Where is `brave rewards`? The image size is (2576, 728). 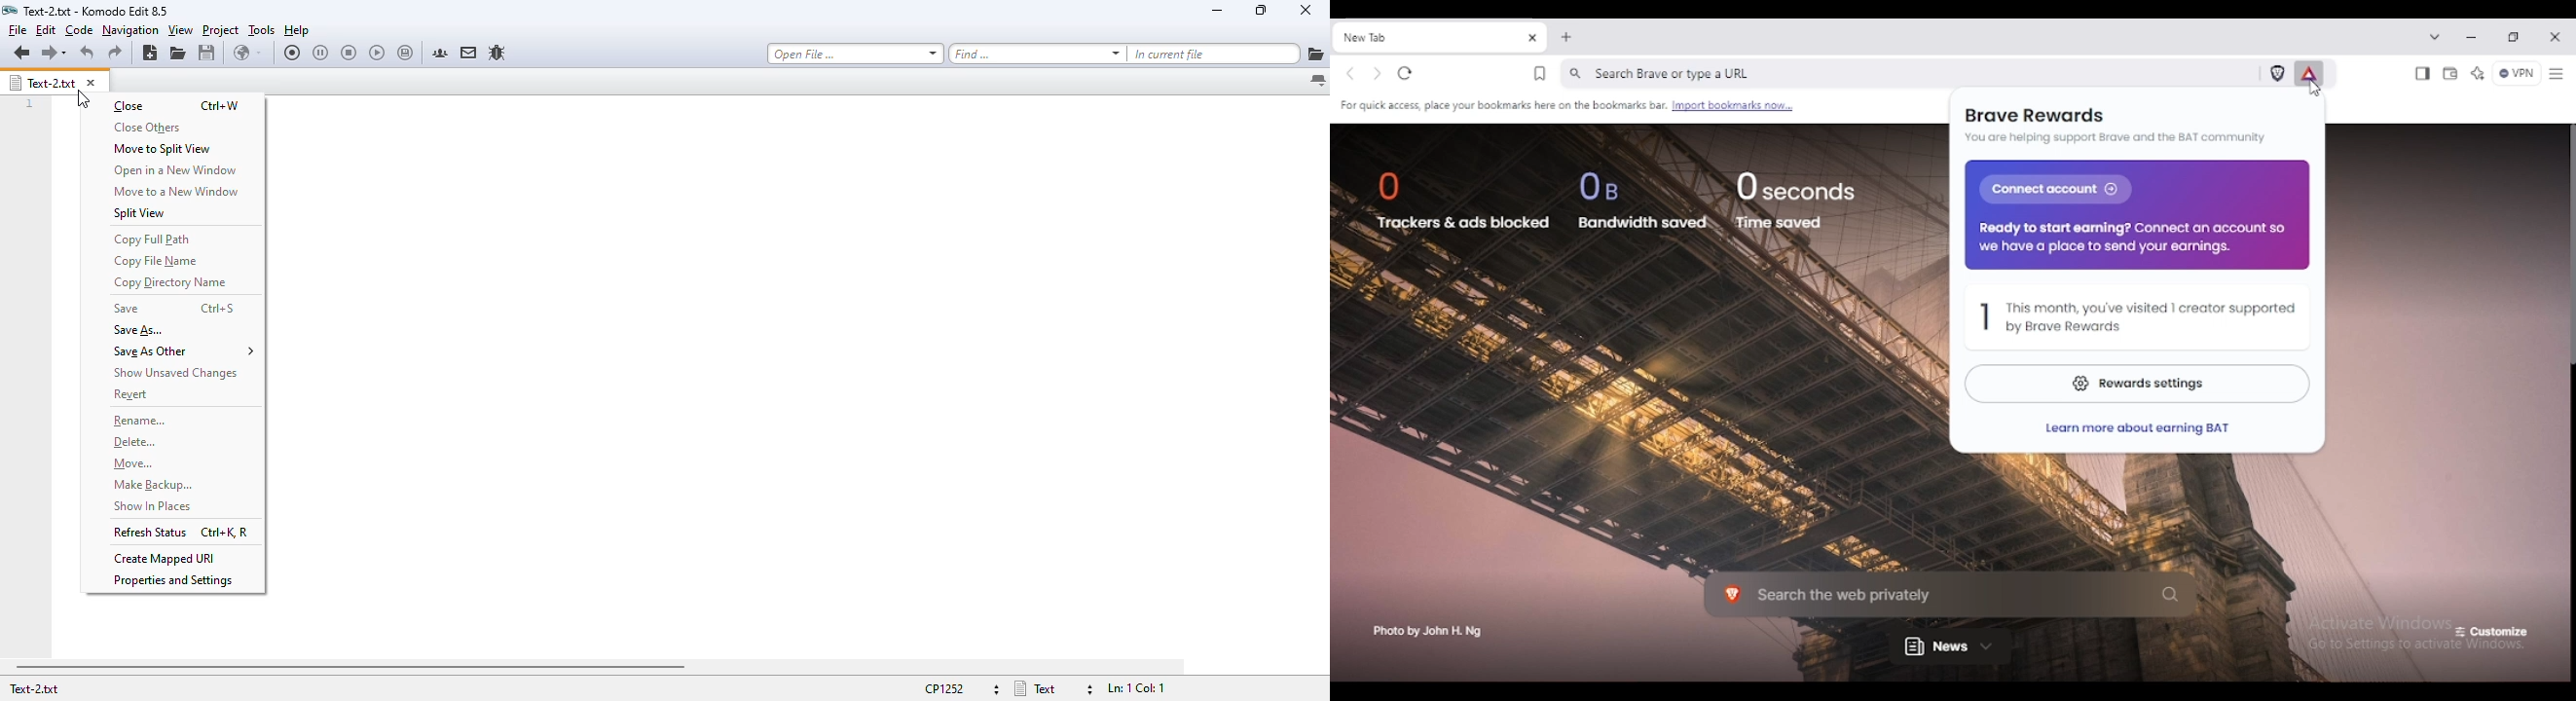 brave rewards is located at coordinates (2036, 113).